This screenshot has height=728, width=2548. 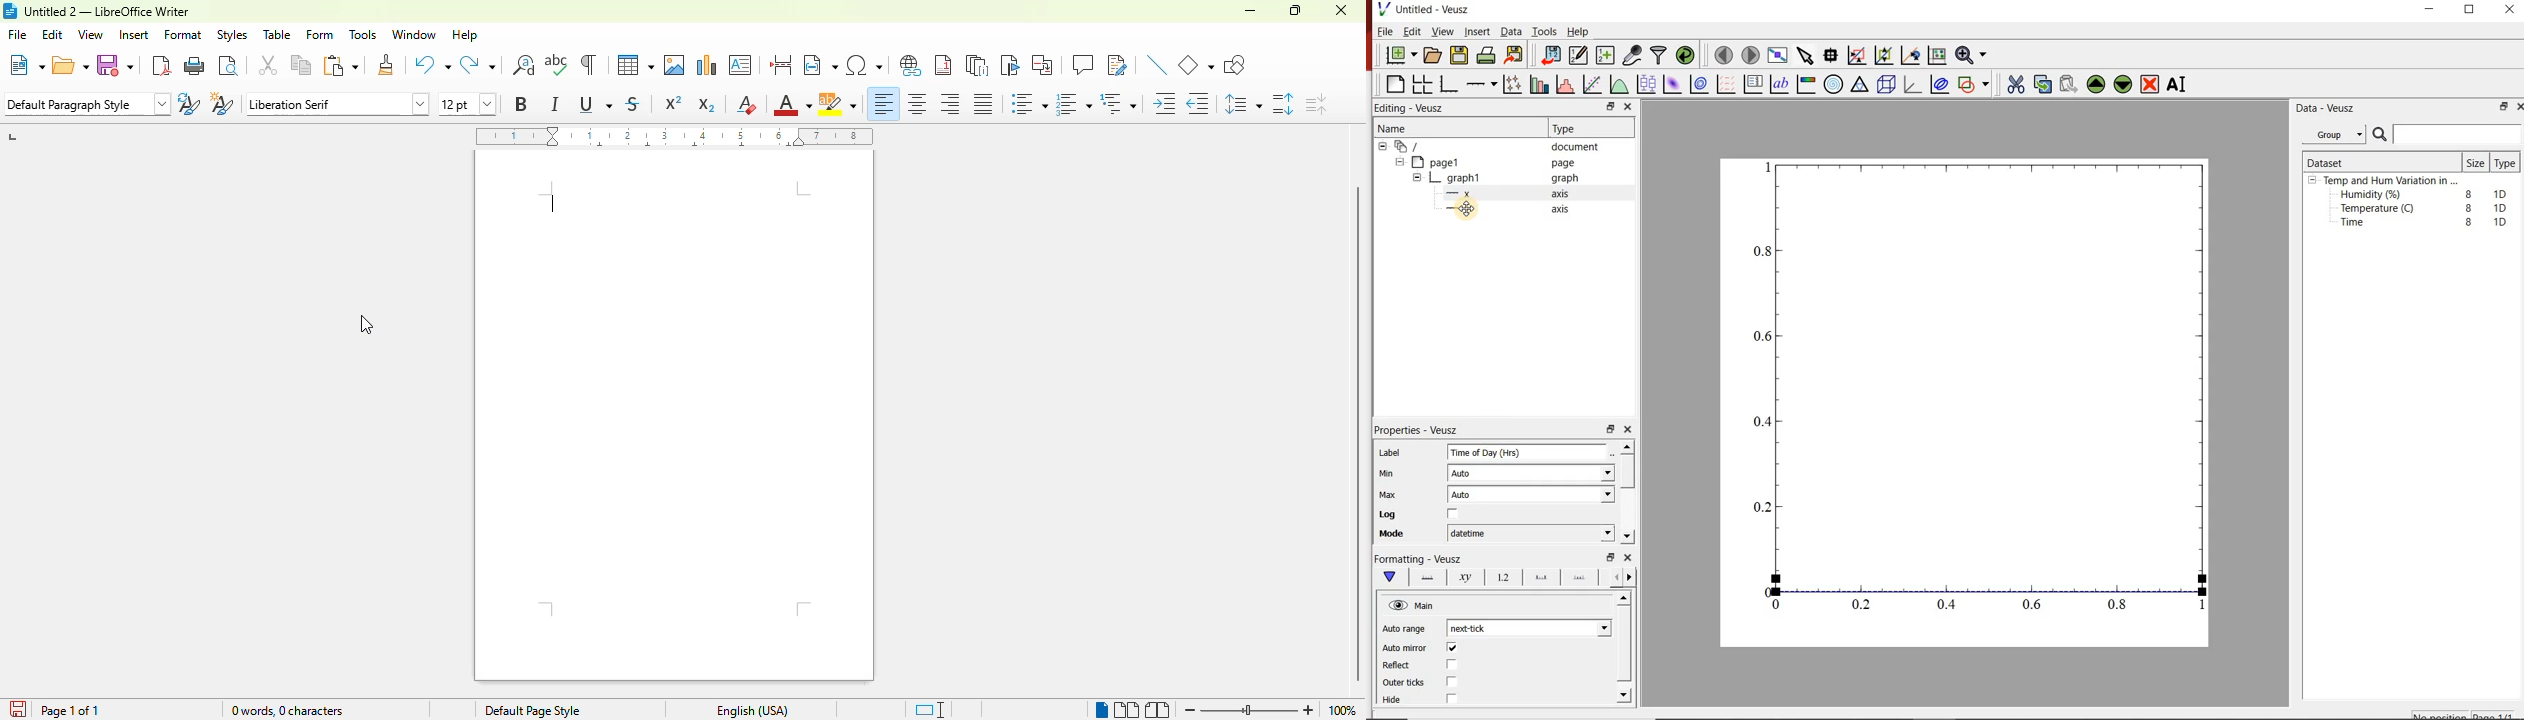 What do you see at coordinates (1592, 474) in the screenshot?
I see `Min dropdown` at bounding box center [1592, 474].